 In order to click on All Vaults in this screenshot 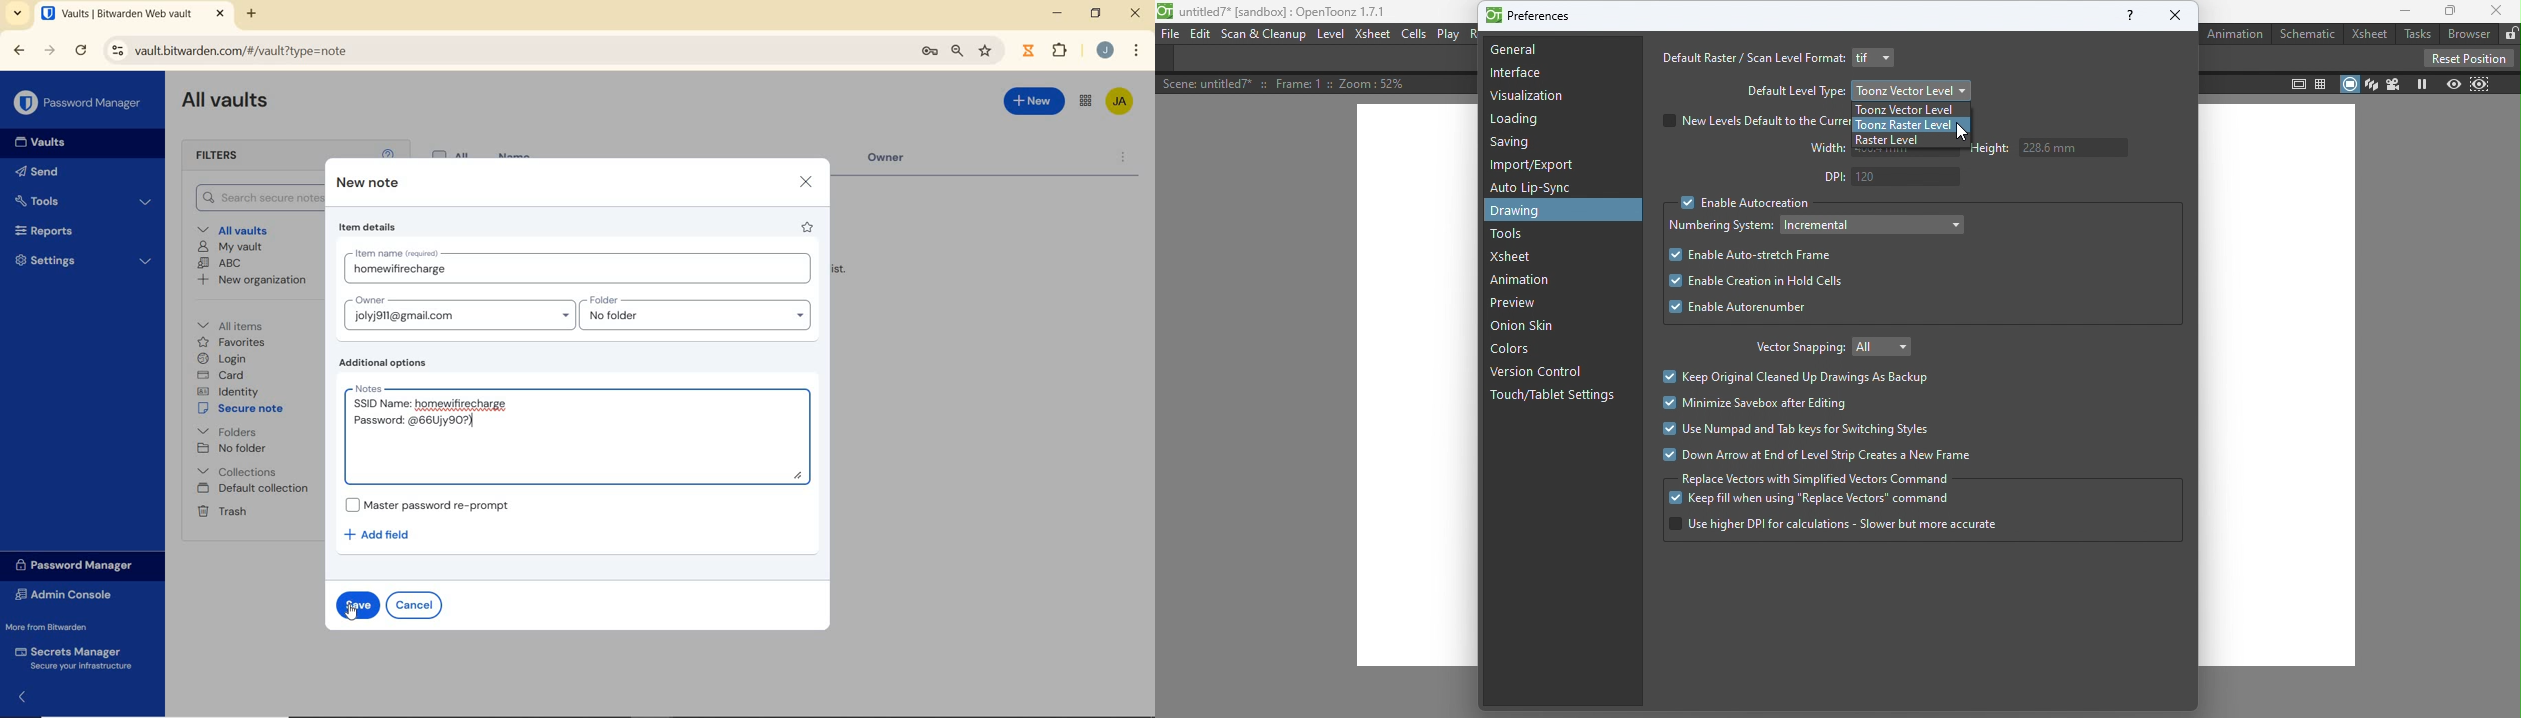, I will do `click(226, 102)`.